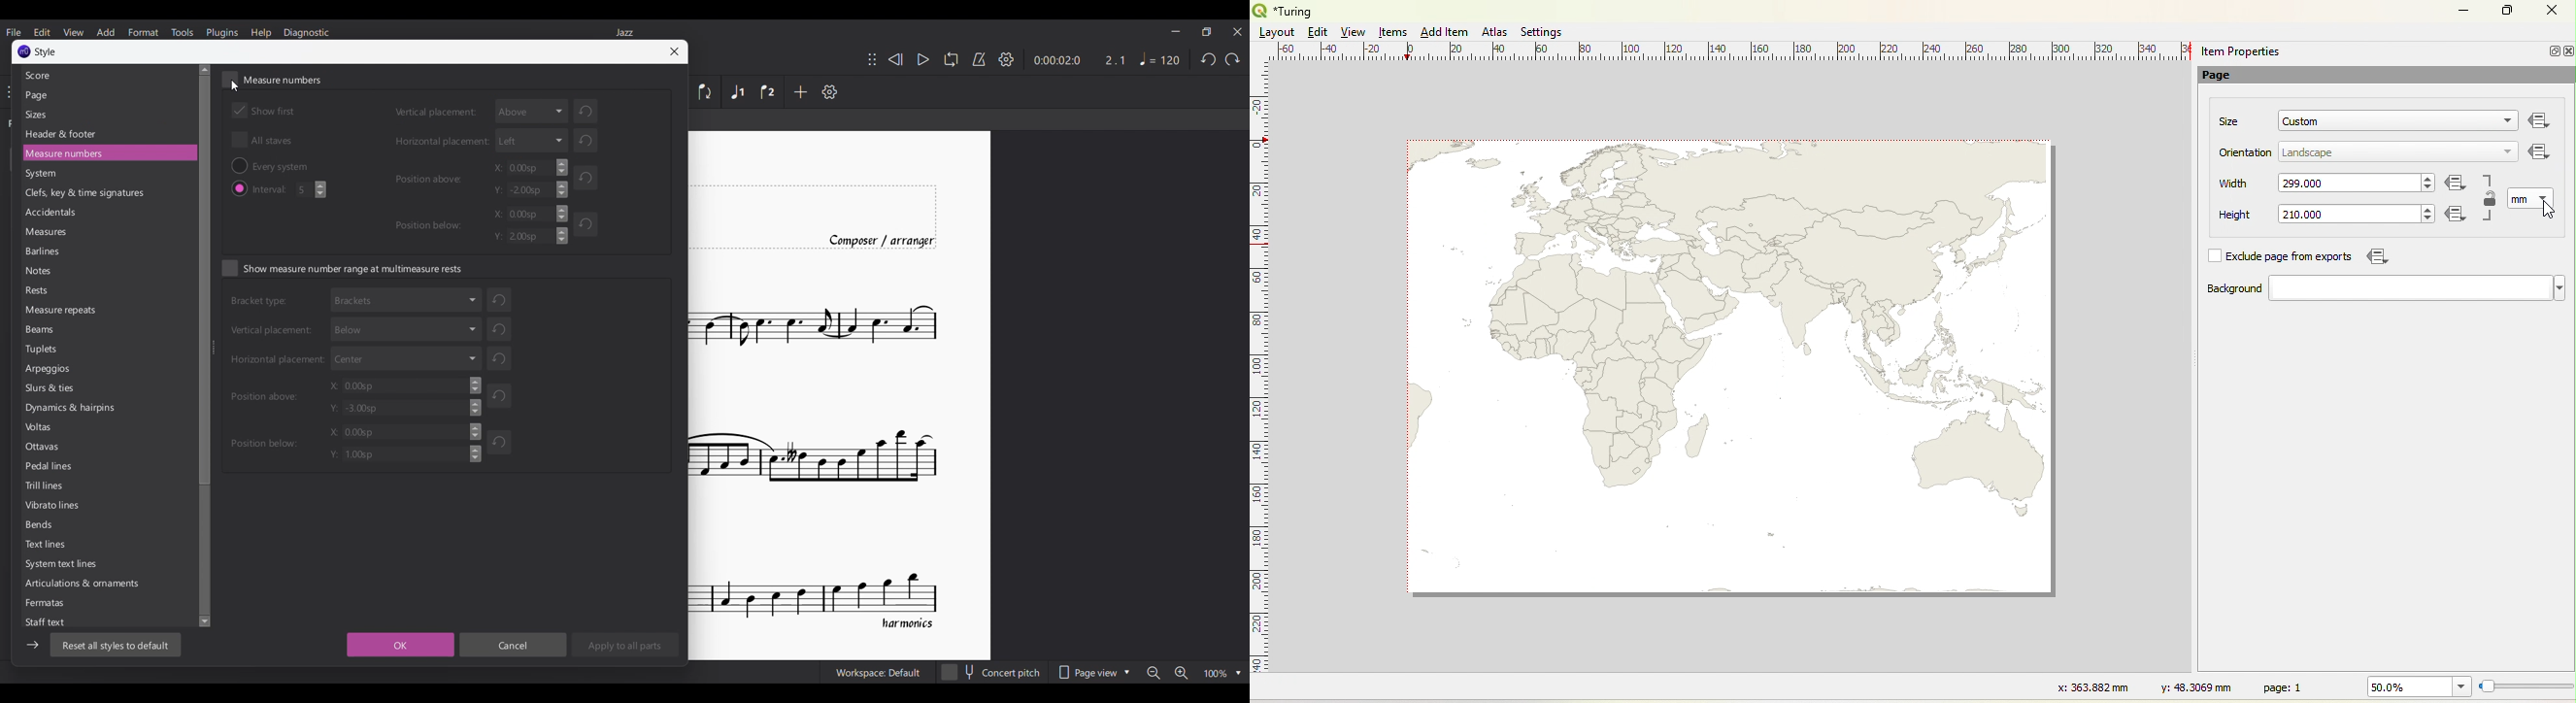  I want to click on Y, so click(396, 454).